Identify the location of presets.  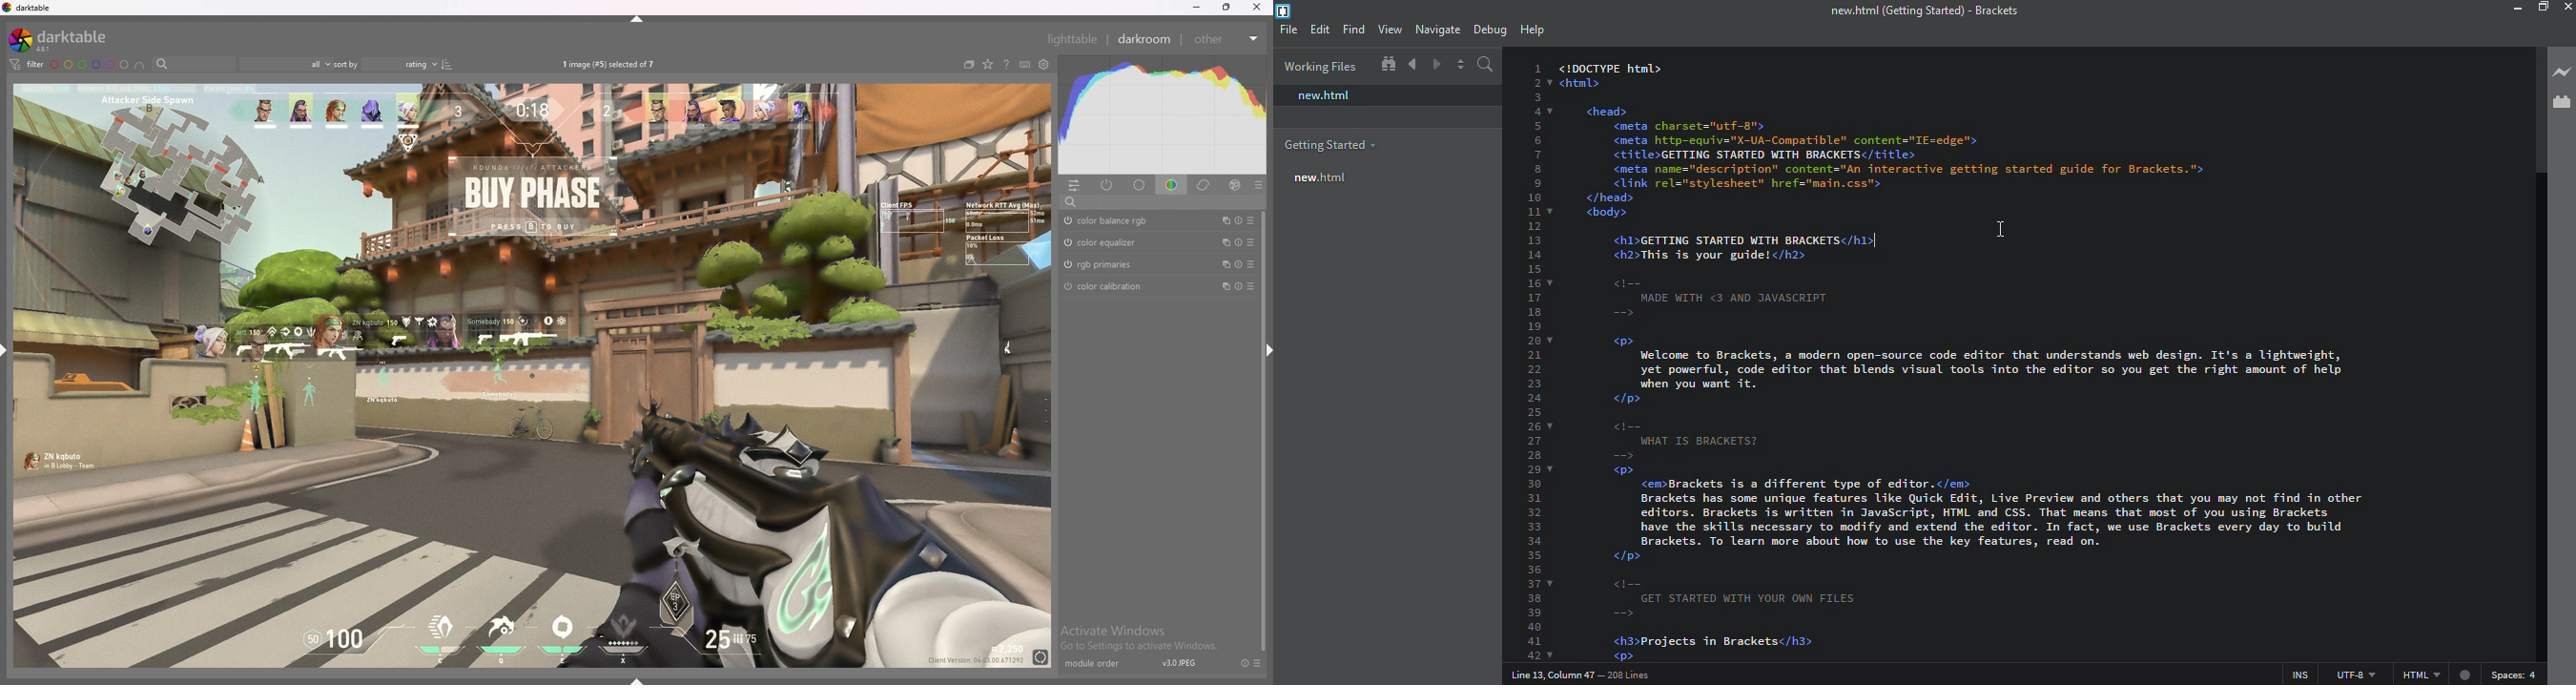
(1251, 264).